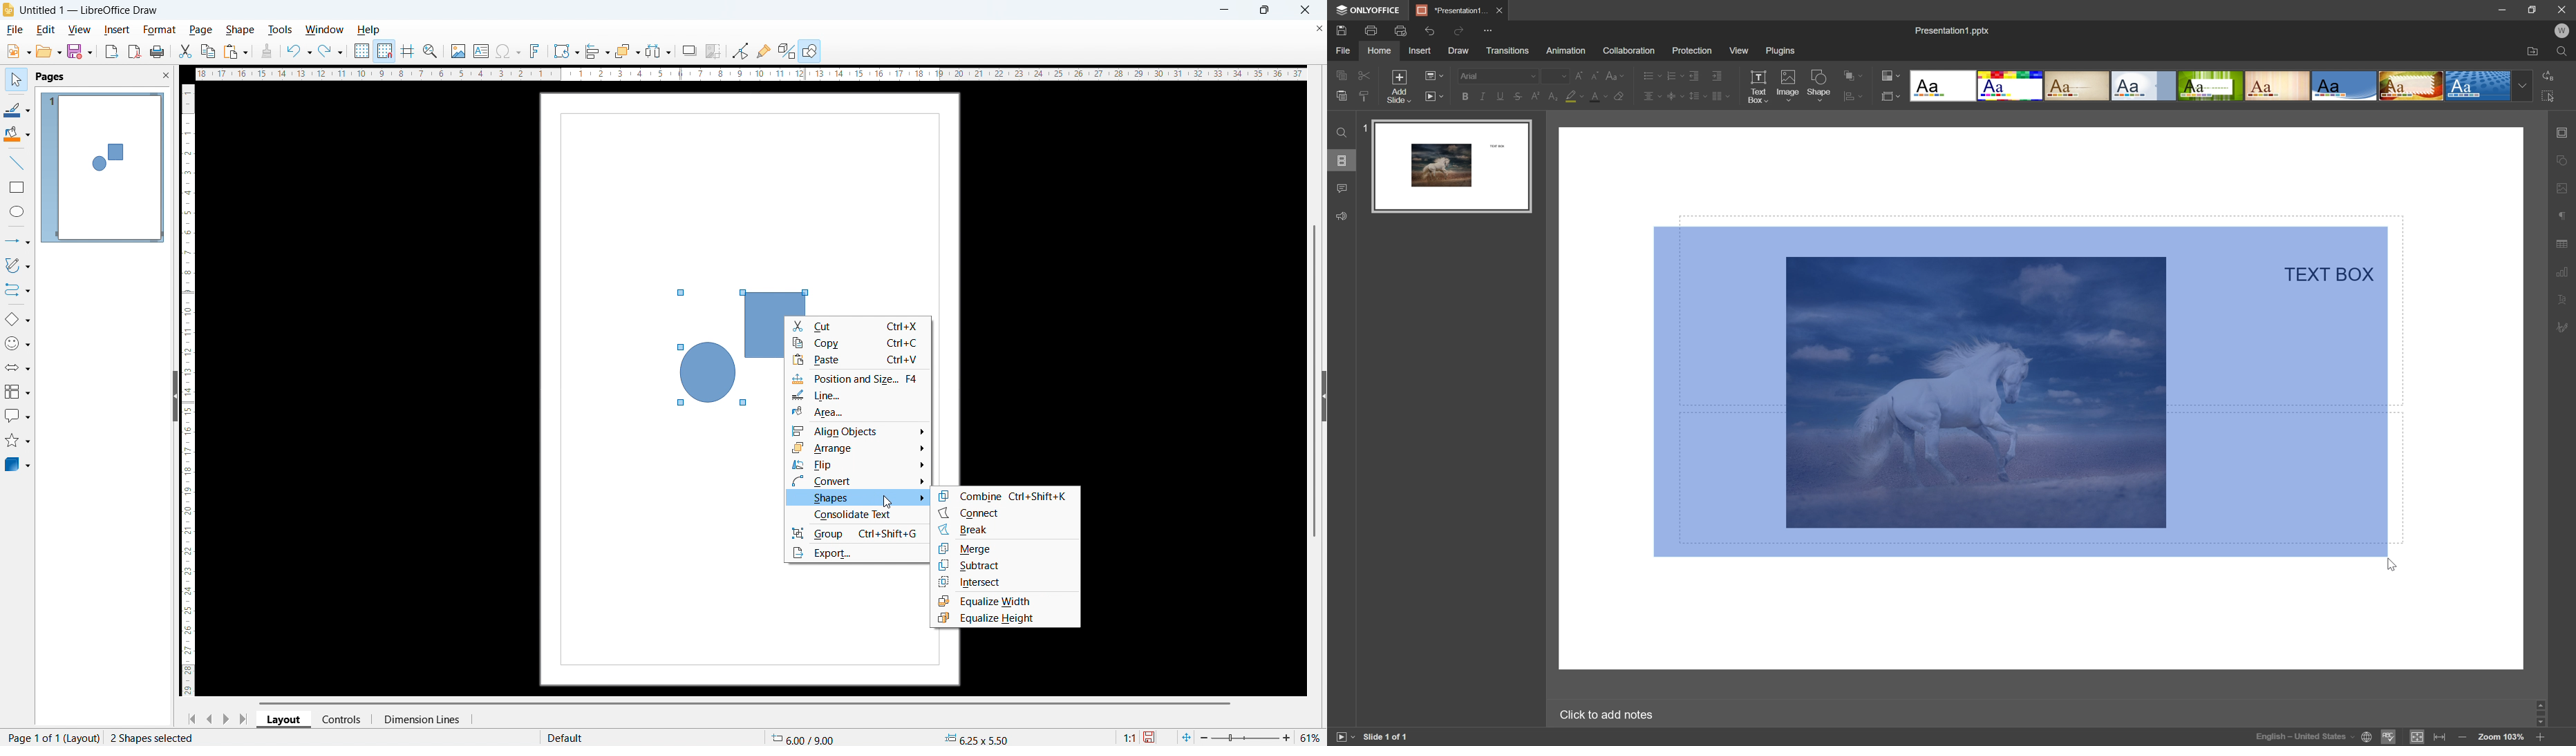  Describe the element at coordinates (1007, 566) in the screenshot. I see `subtract` at that location.